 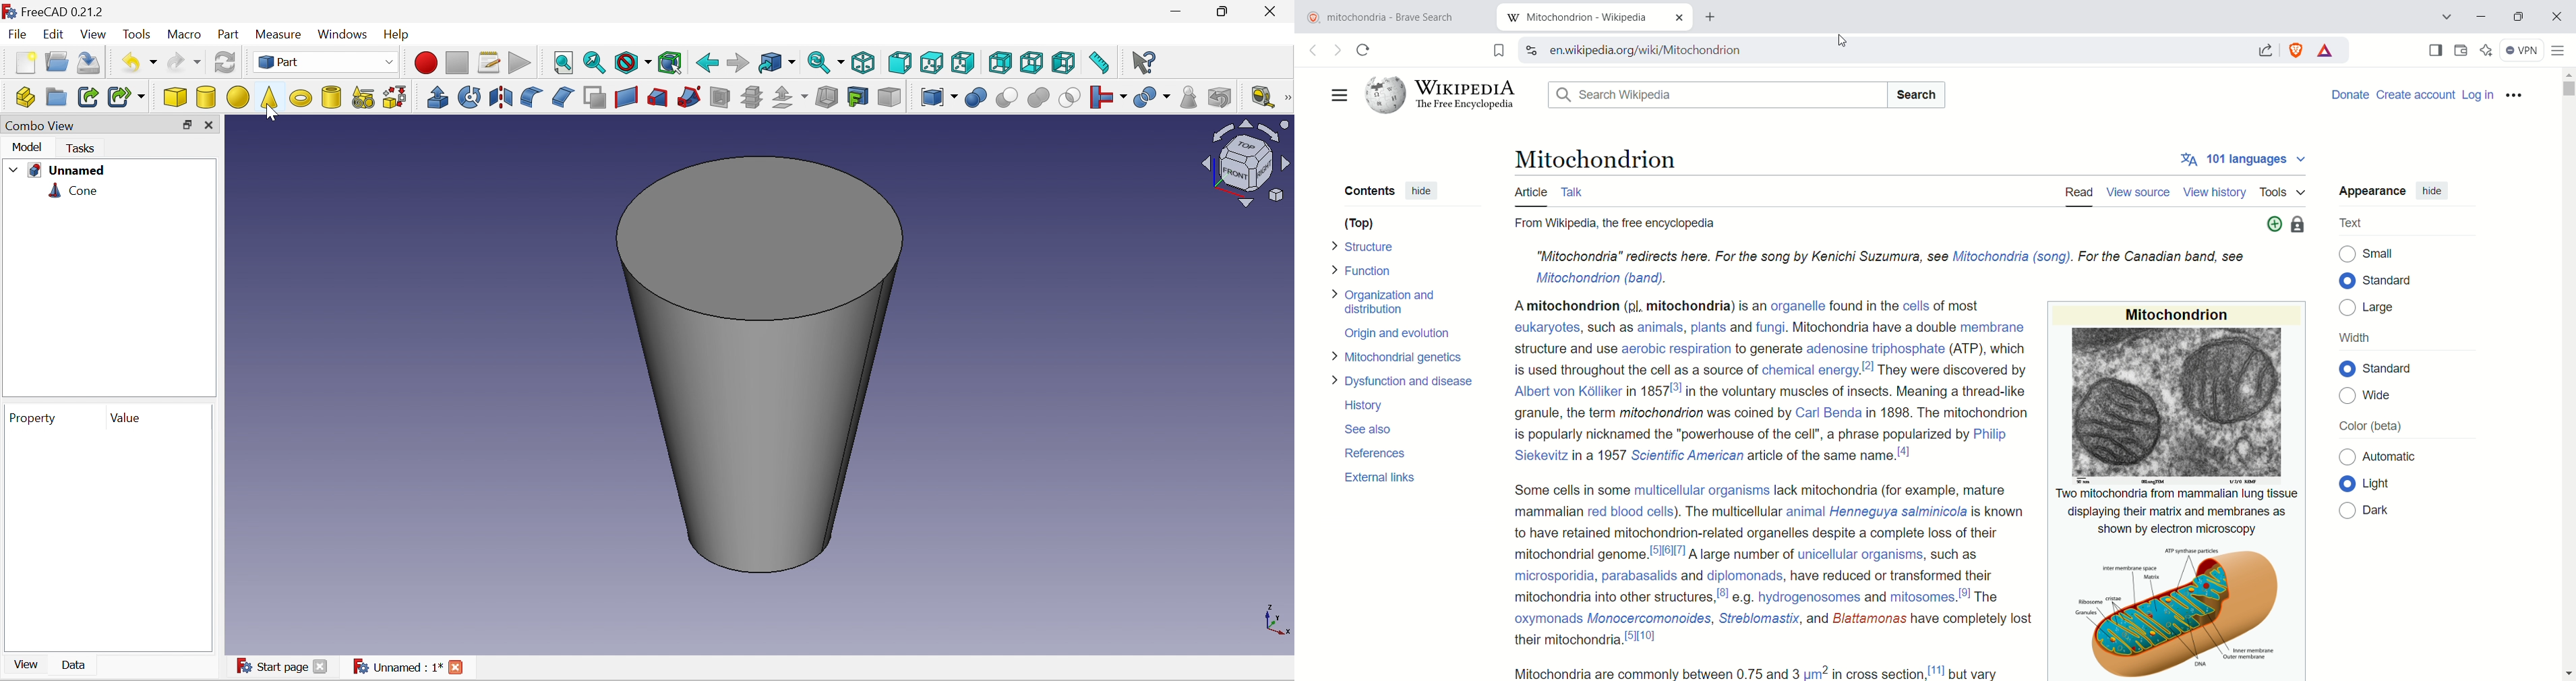 I want to click on FreeCAD 0.21.2, so click(x=59, y=13).